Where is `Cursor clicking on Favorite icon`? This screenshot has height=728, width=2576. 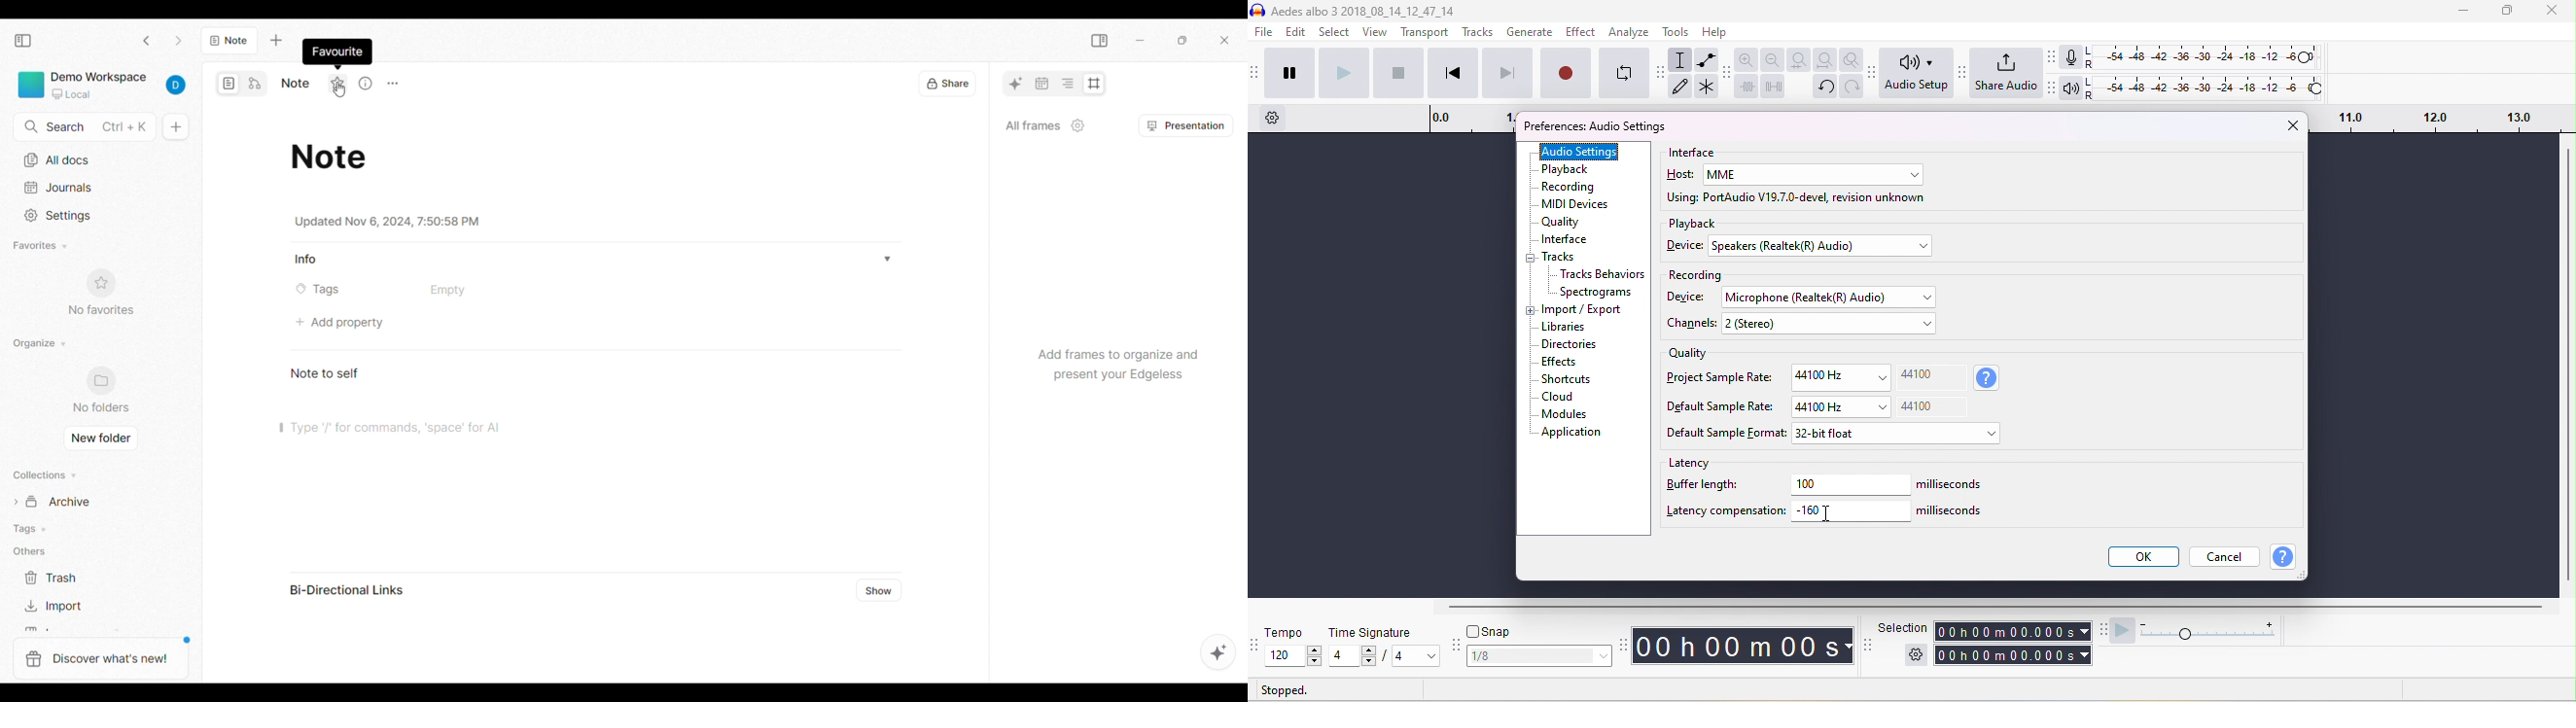
Cursor clicking on Favorite icon is located at coordinates (339, 89).